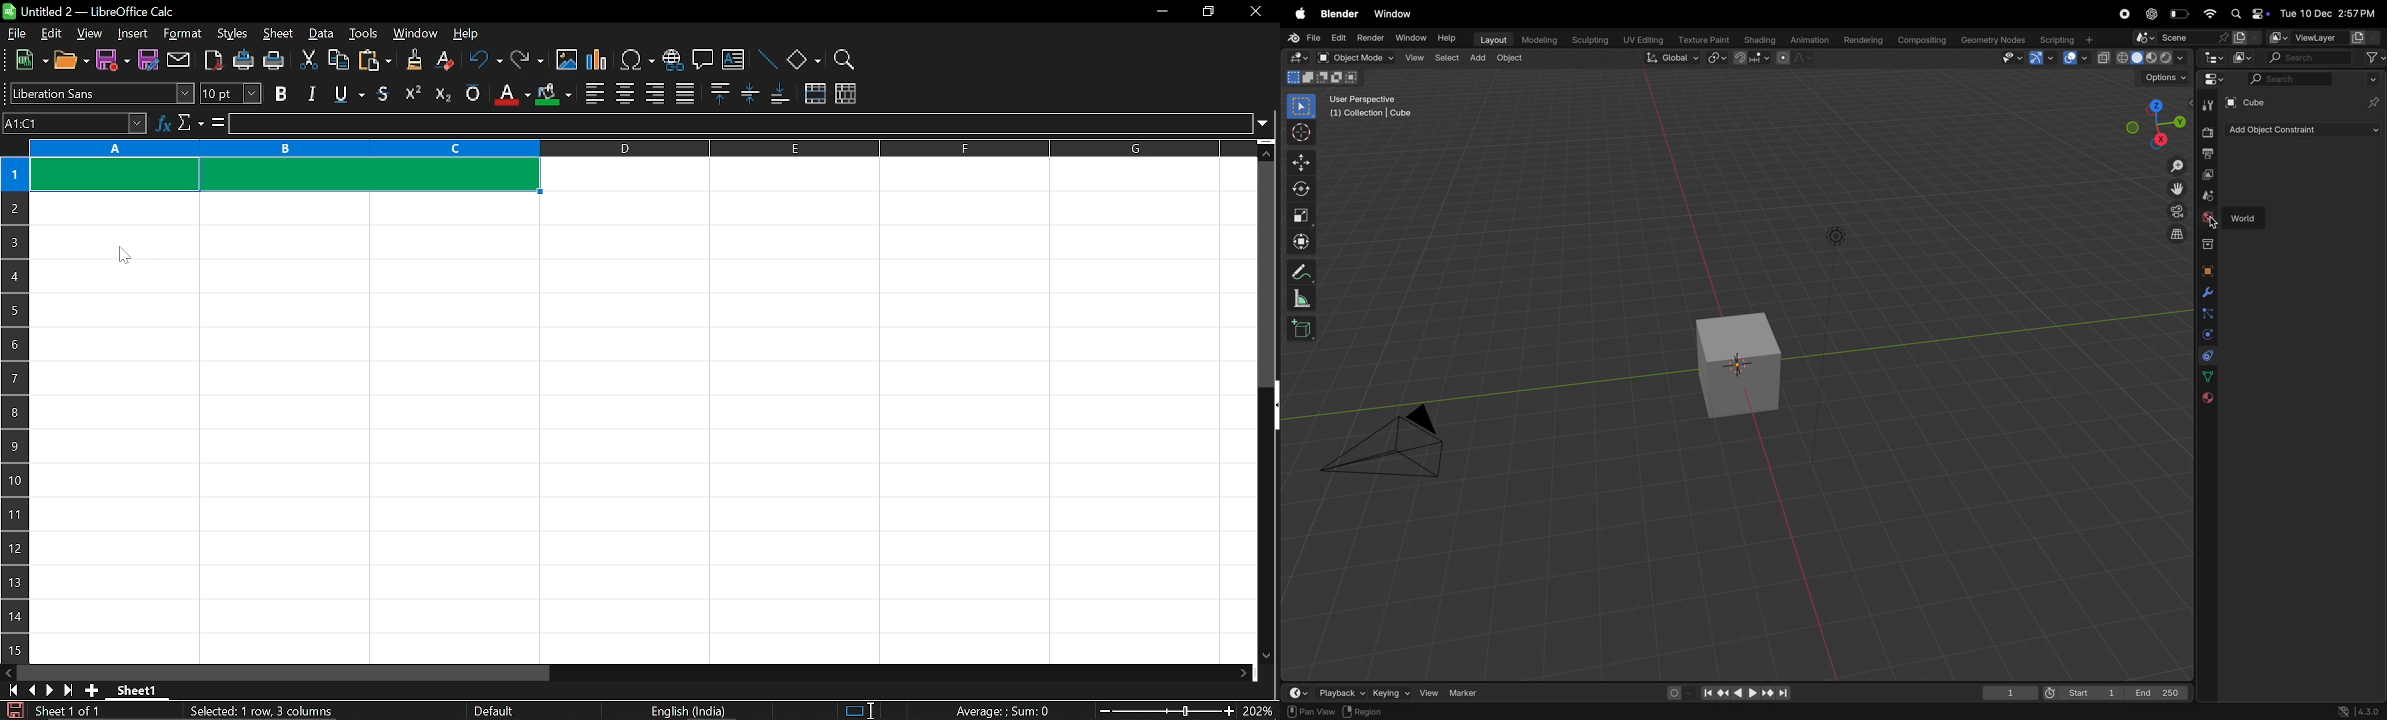 This screenshot has width=2408, height=728. I want to click on options, so click(2165, 77).